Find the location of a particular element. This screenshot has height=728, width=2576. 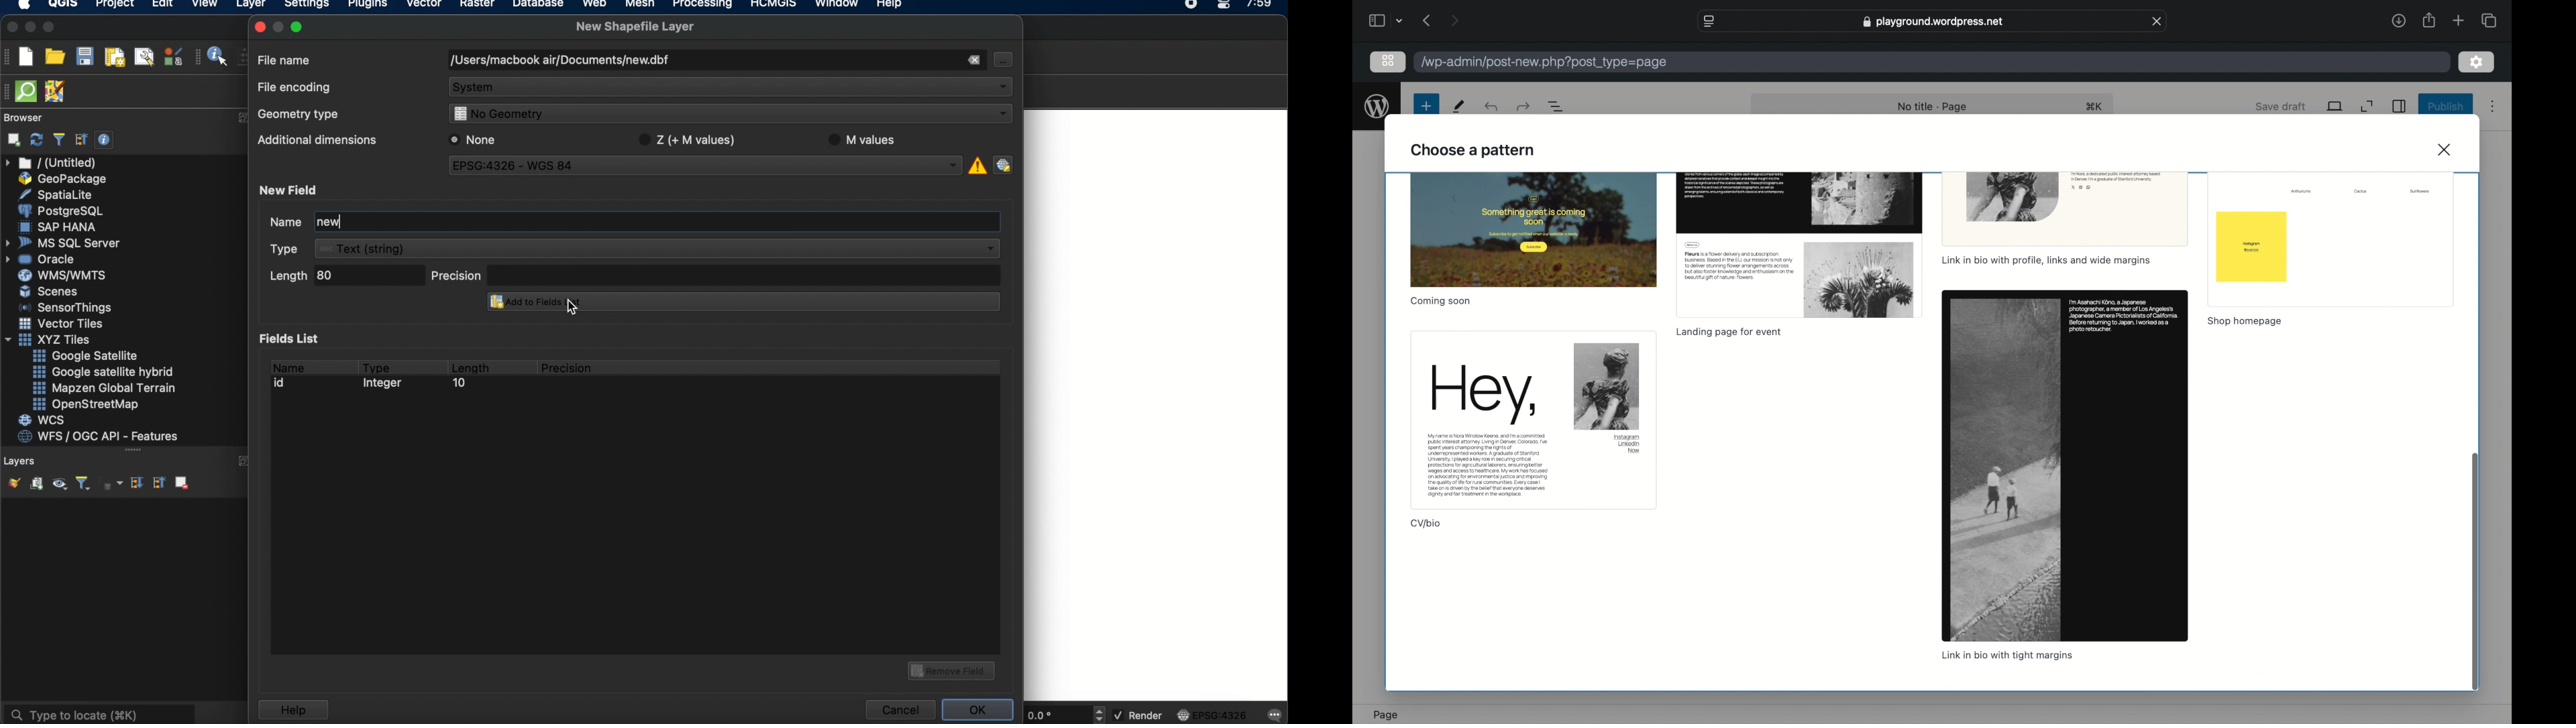

sap hana is located at coordinates (60, 227).